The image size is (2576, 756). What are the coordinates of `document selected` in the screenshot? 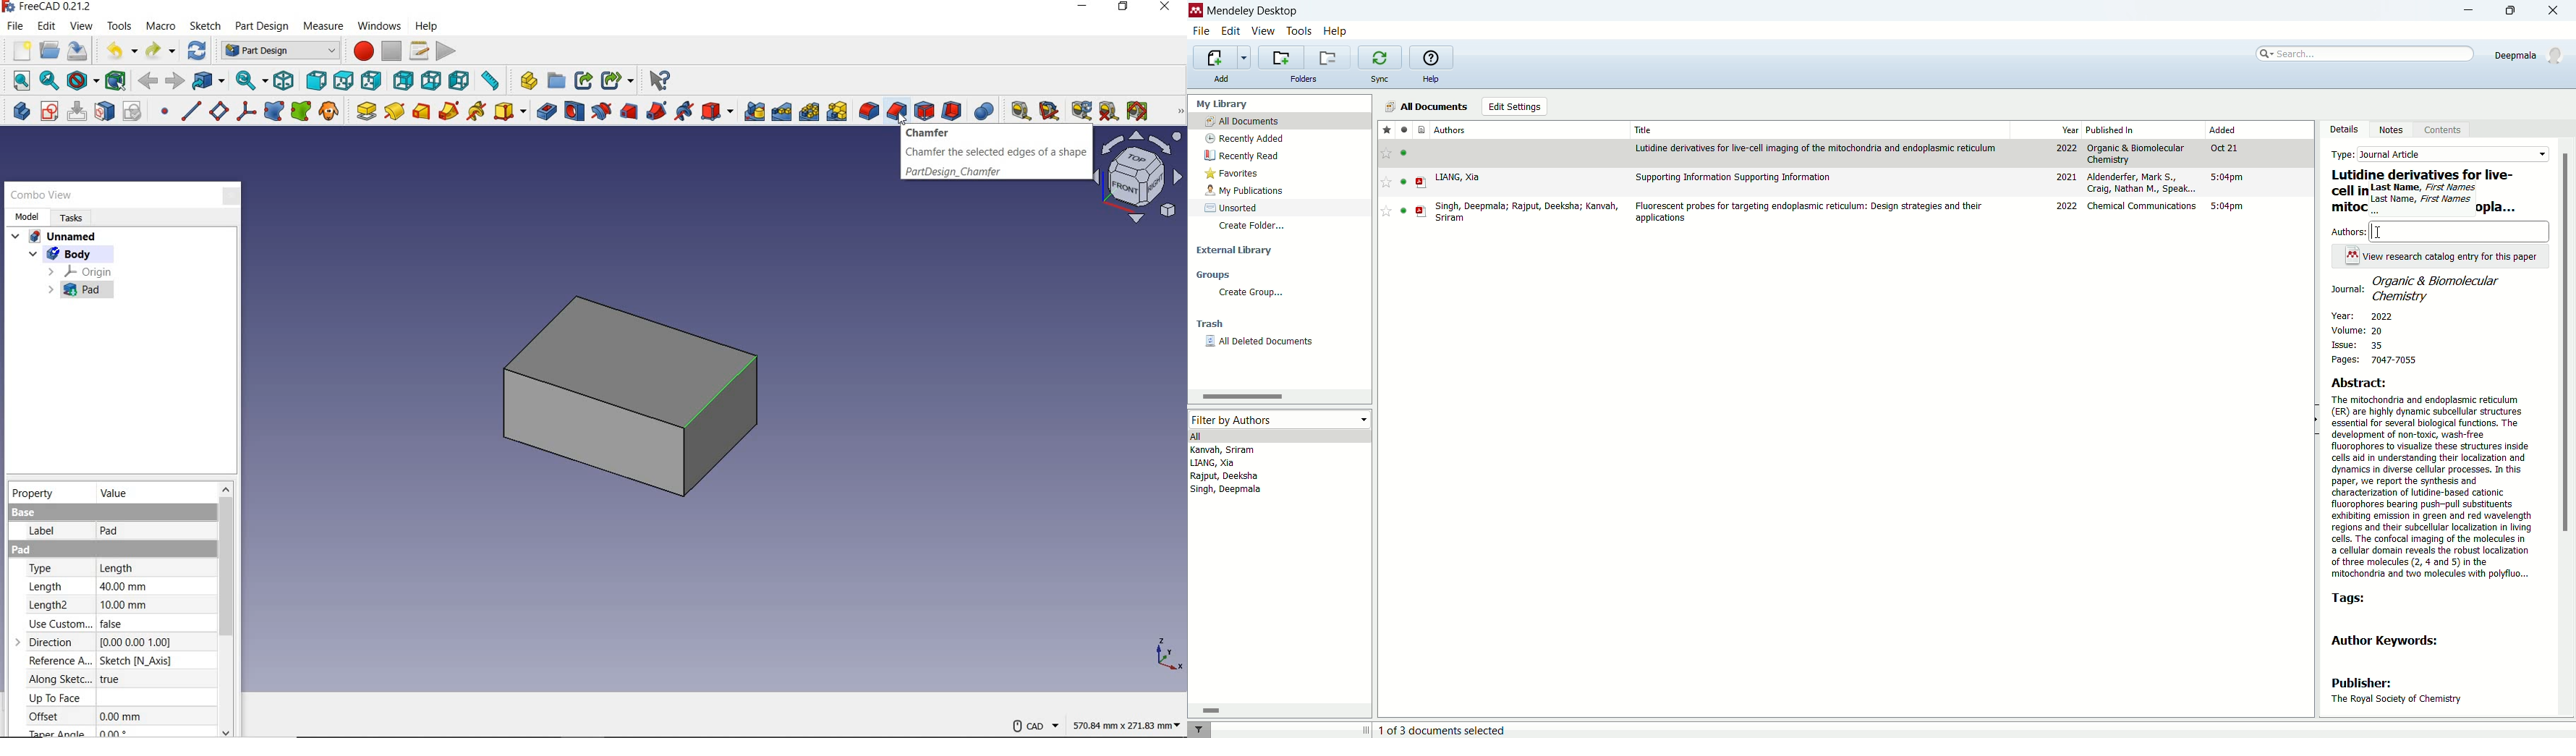 It's located at (1445, 731).